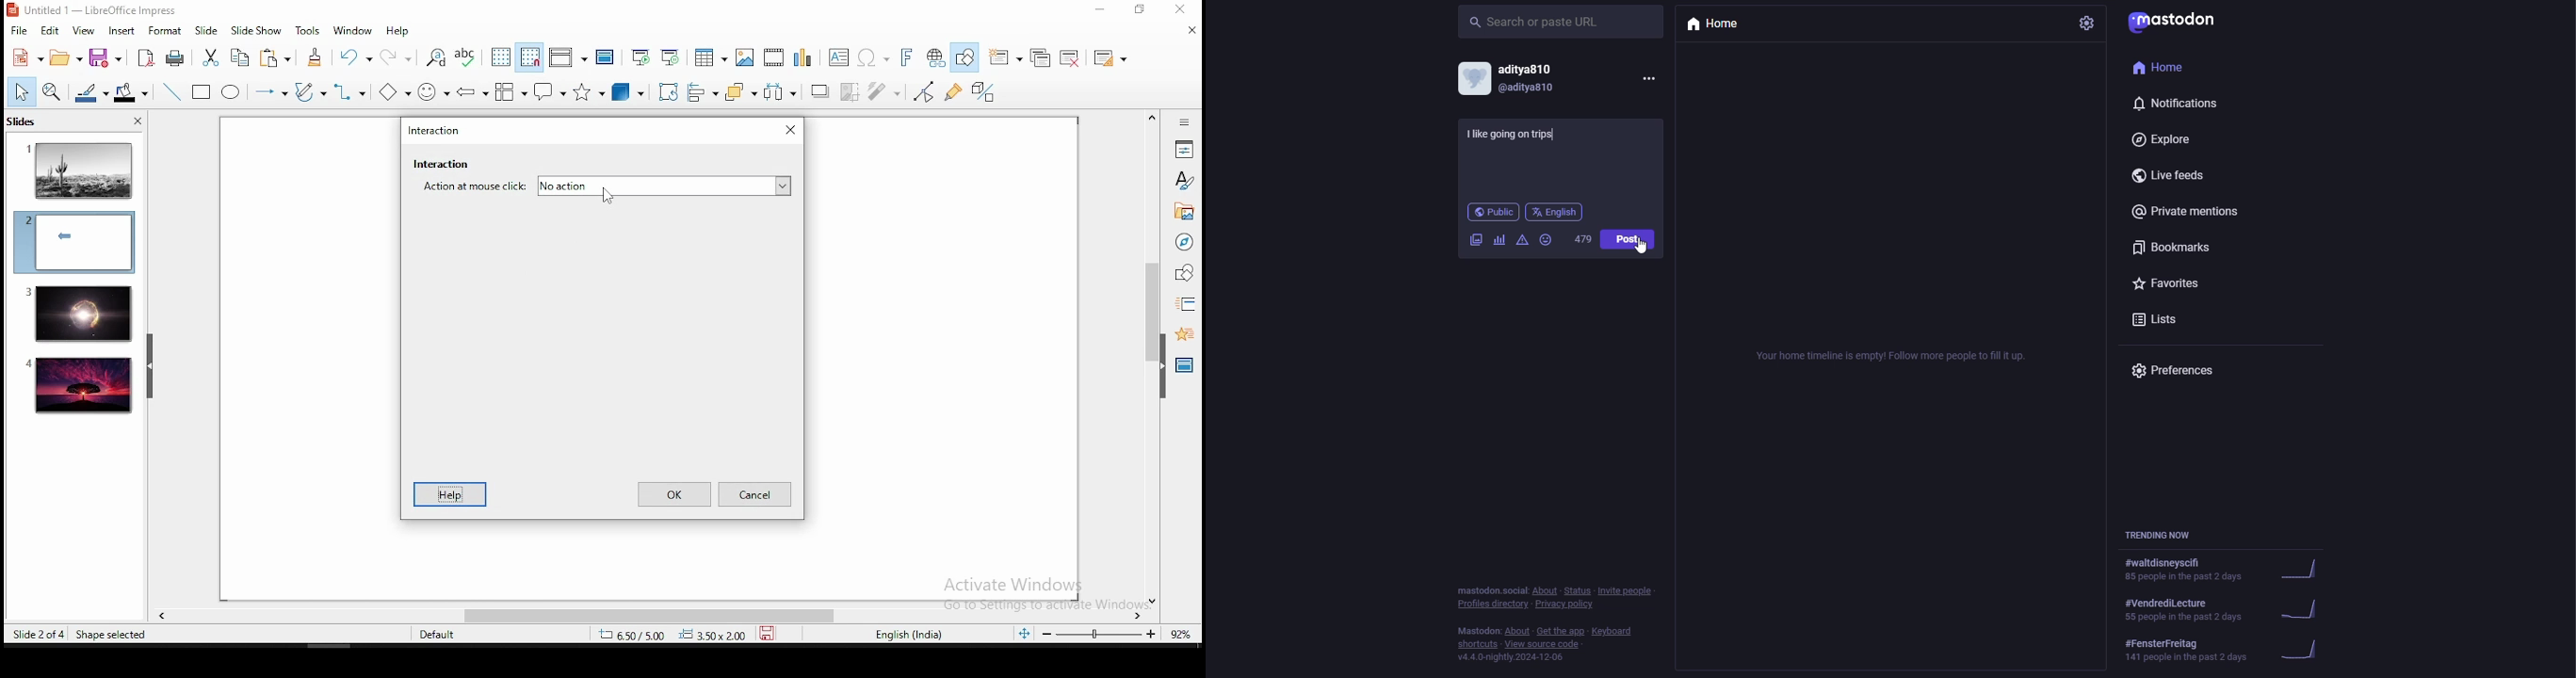 This screenshot has width=2576, height=700. I want to click on master slide, so click(605, 56).